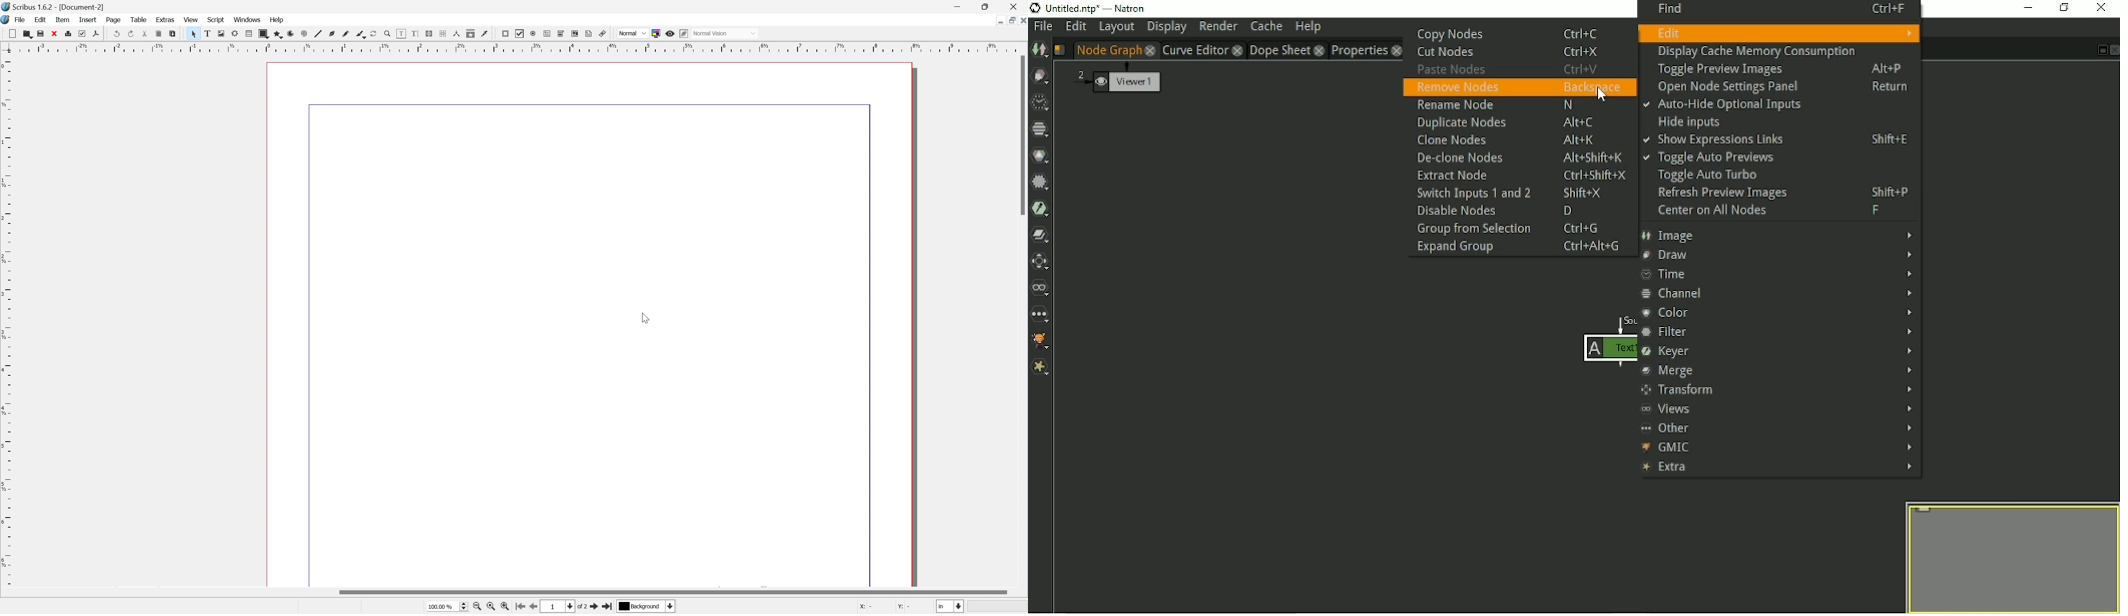 The height and width of the screenshot is (616, 2128). What do you see at coordinates (609, 607) in the screenshot?
I see `go to last page` at bounding box center [609, 607].